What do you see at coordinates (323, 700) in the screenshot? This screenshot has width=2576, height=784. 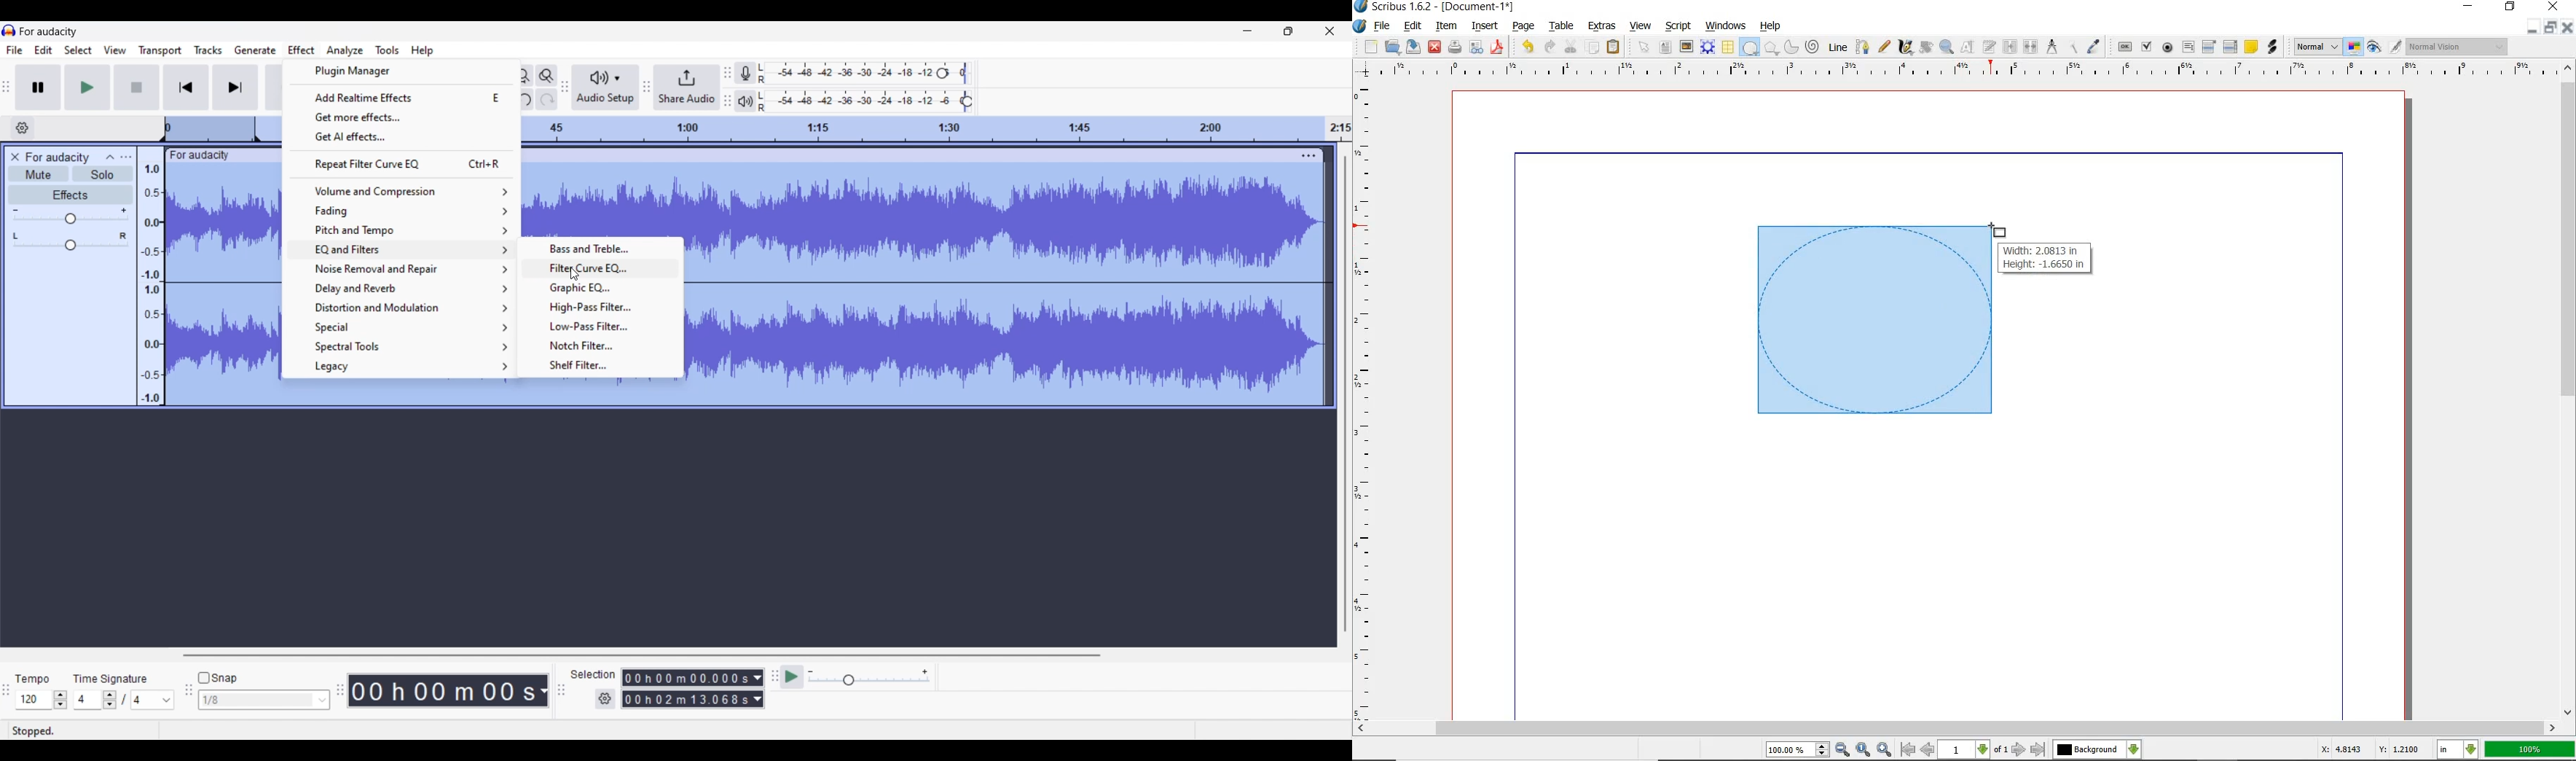 I see `Snap option` at bounding box center [323, 700].